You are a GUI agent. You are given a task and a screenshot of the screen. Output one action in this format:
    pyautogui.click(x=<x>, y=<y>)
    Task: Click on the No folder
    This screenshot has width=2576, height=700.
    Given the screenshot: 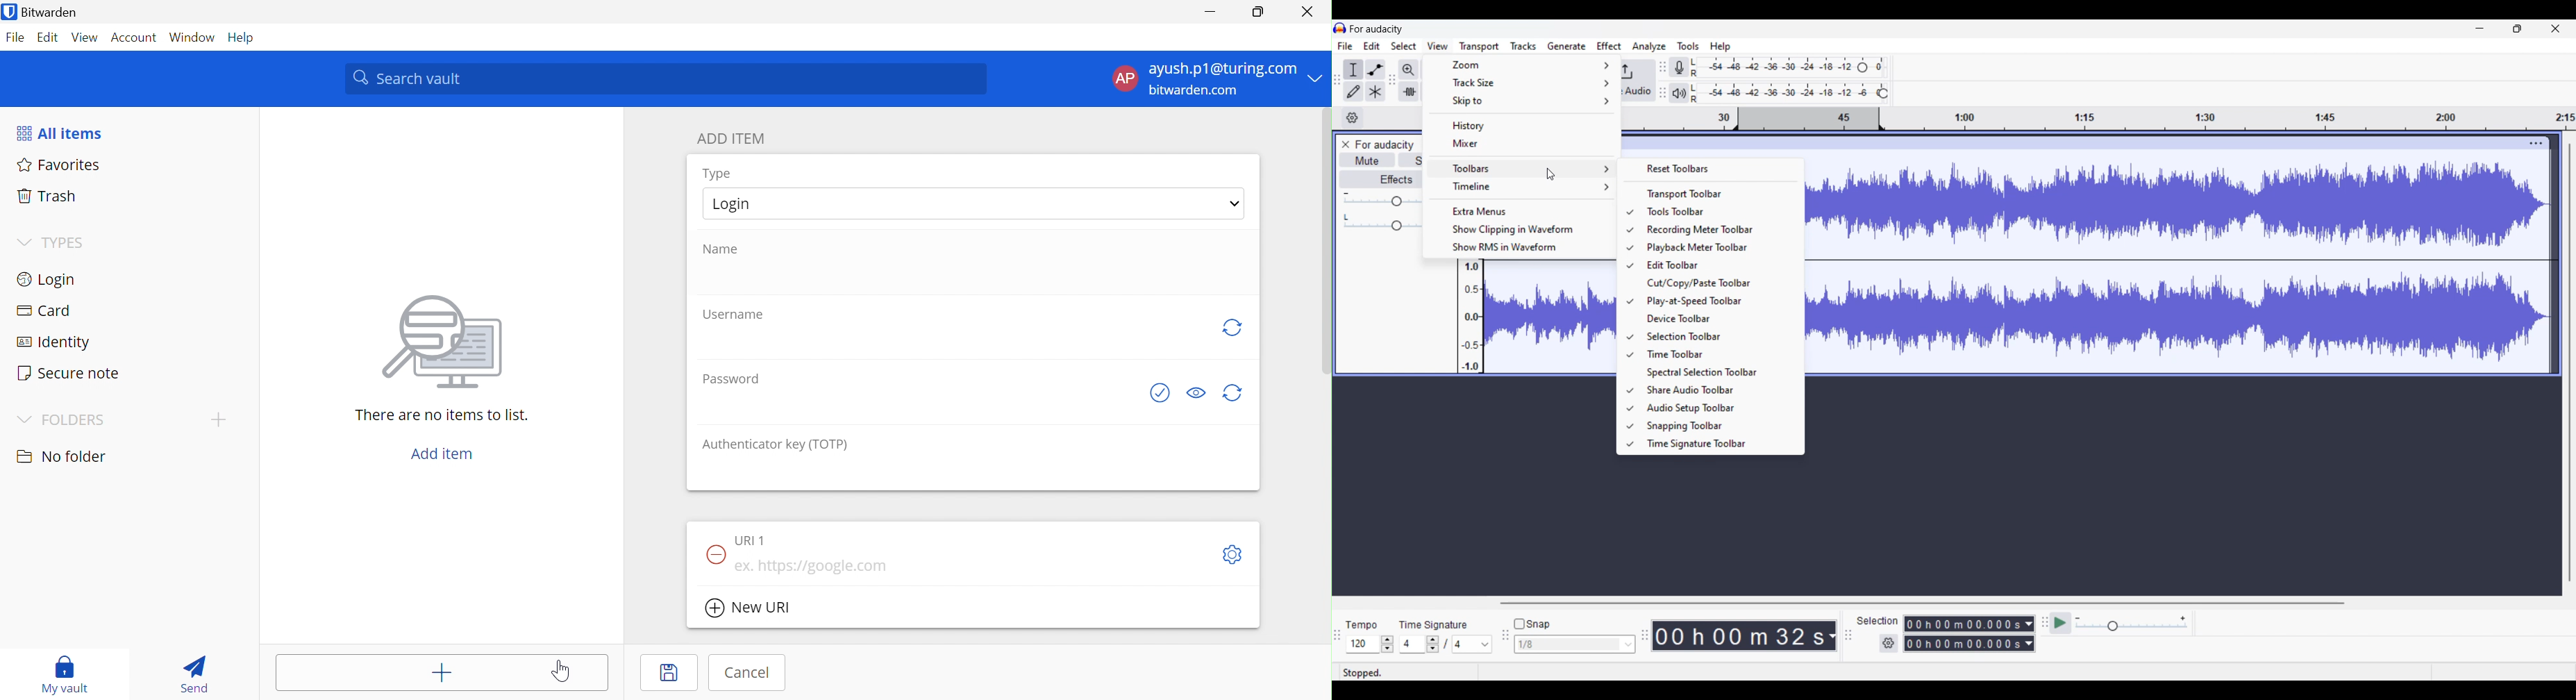 What is the action you would take?
    pyautogui.click(x=64, y=457)
    